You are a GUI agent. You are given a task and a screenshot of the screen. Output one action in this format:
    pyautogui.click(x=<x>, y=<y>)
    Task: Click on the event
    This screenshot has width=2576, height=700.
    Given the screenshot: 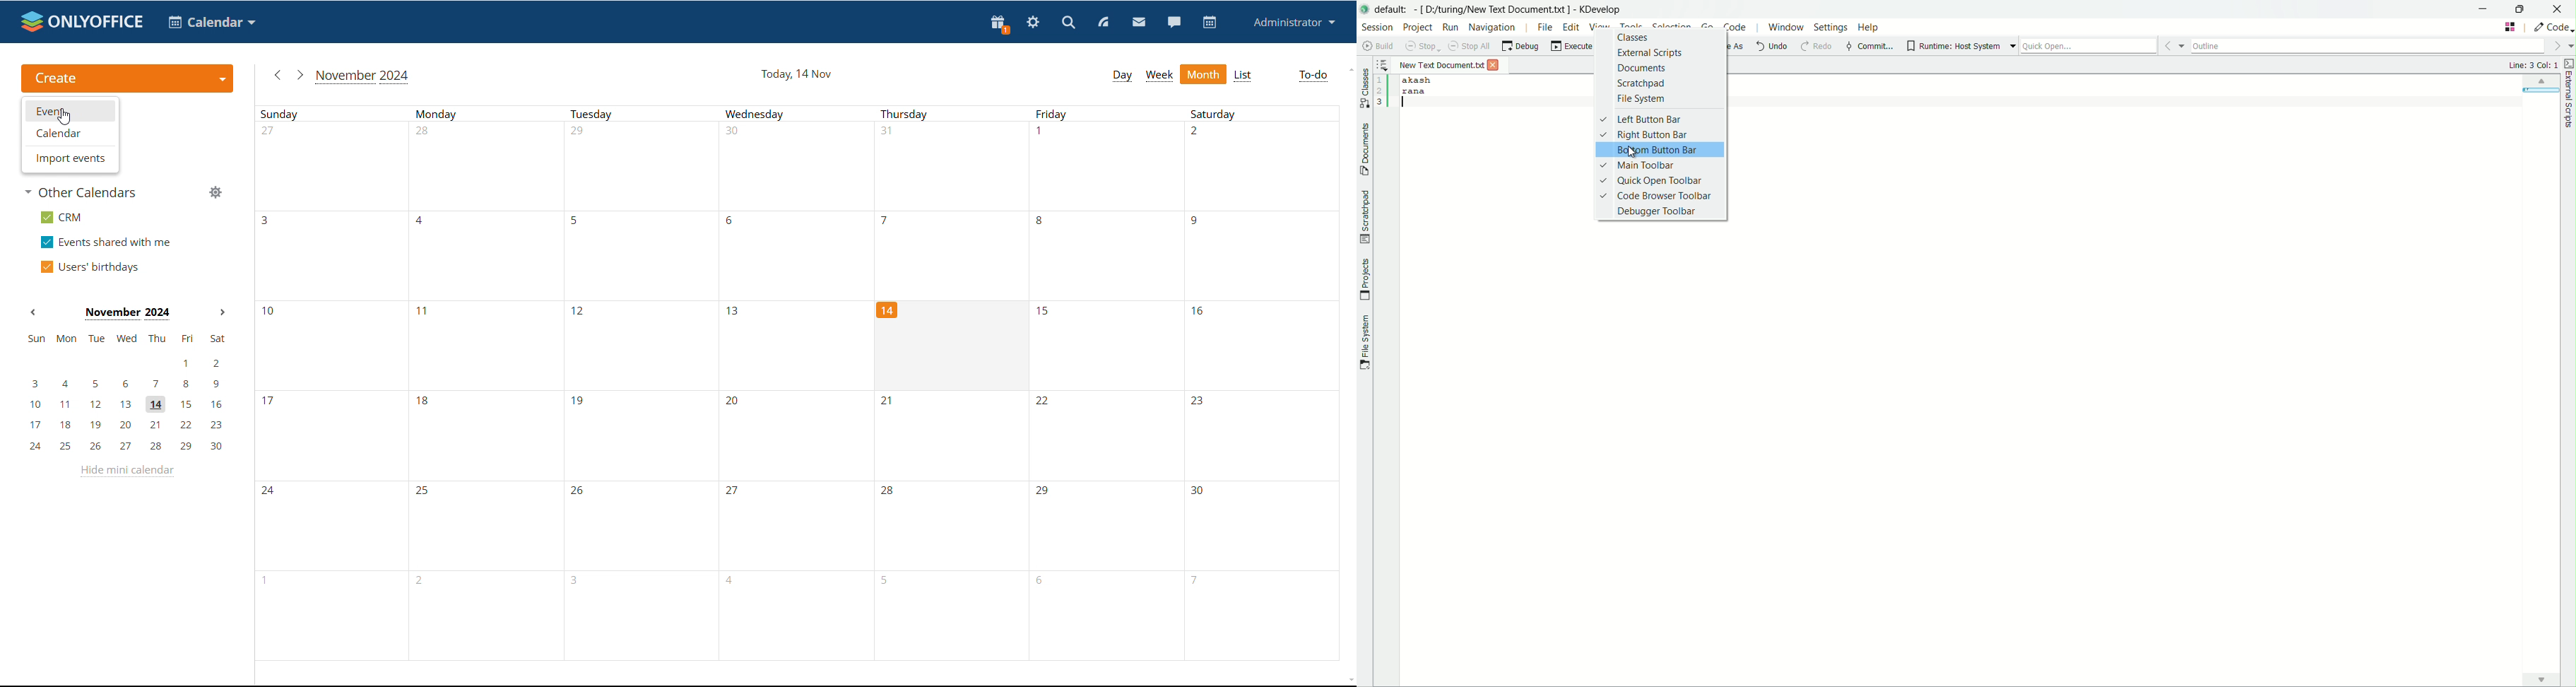 What is the action you would take?
    pyautogui.click(x=70, y=111)
    